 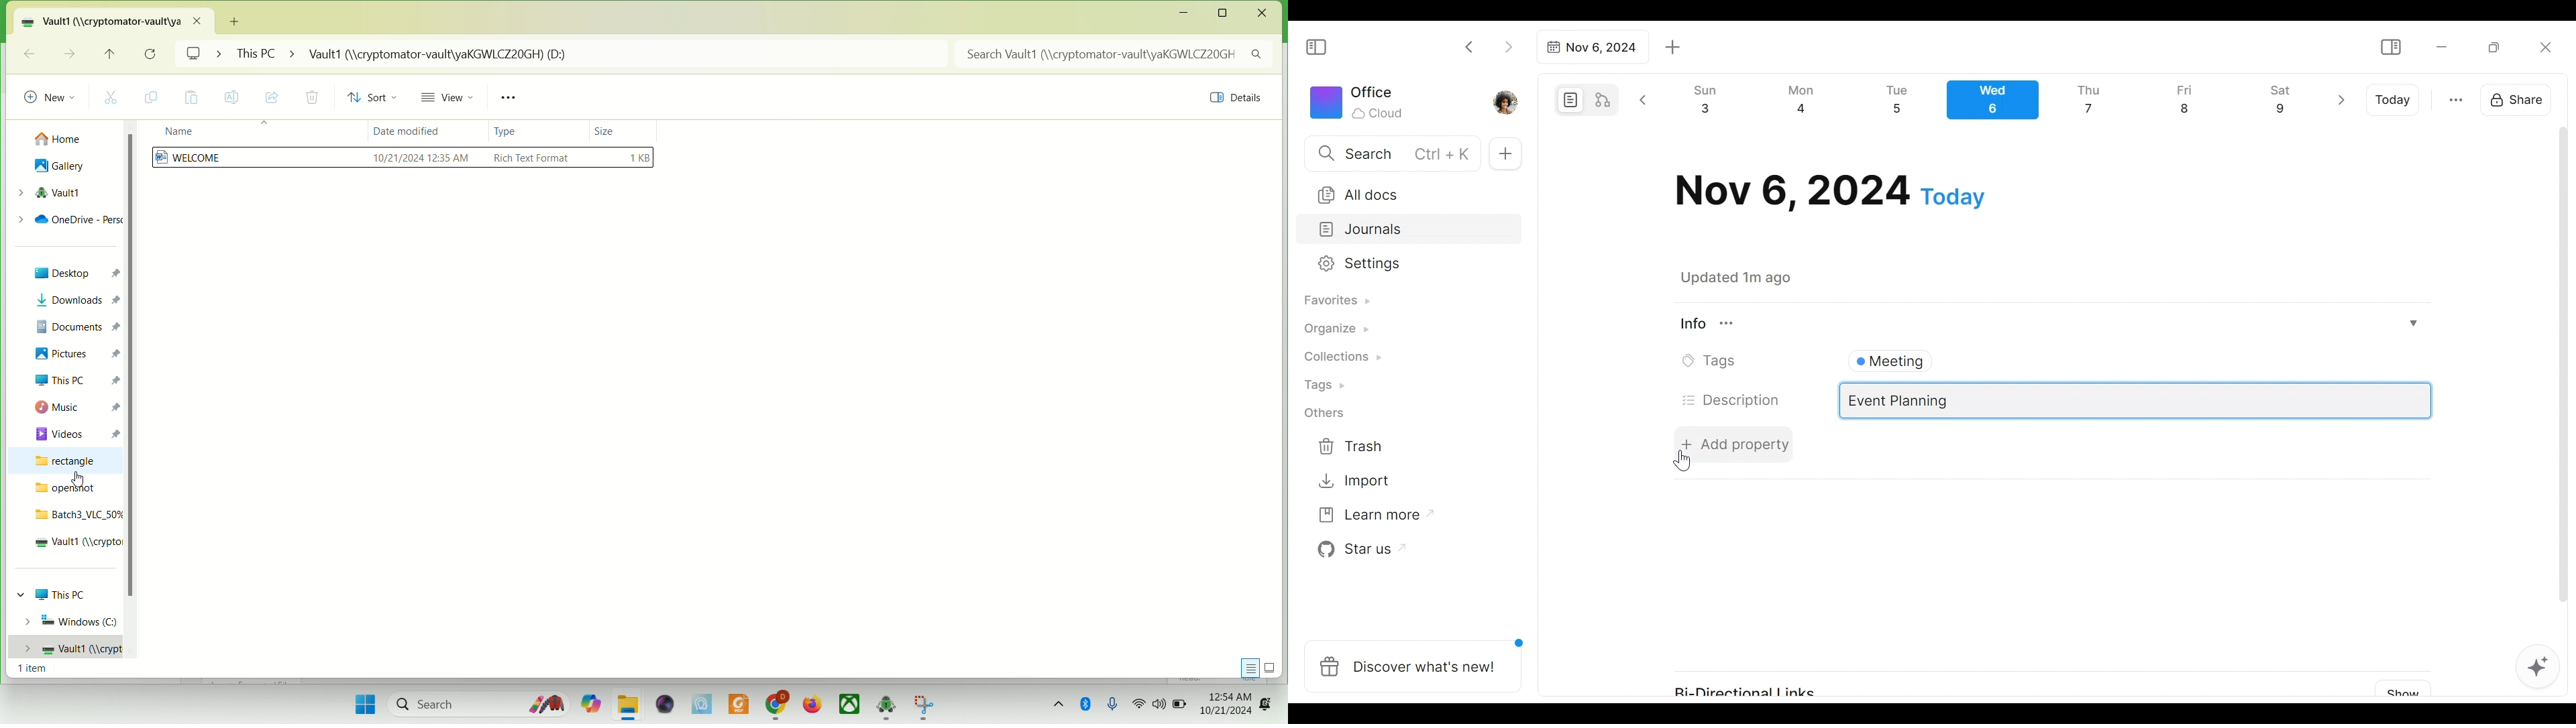 I want to click on Tab, so click(x=1591, y=47).